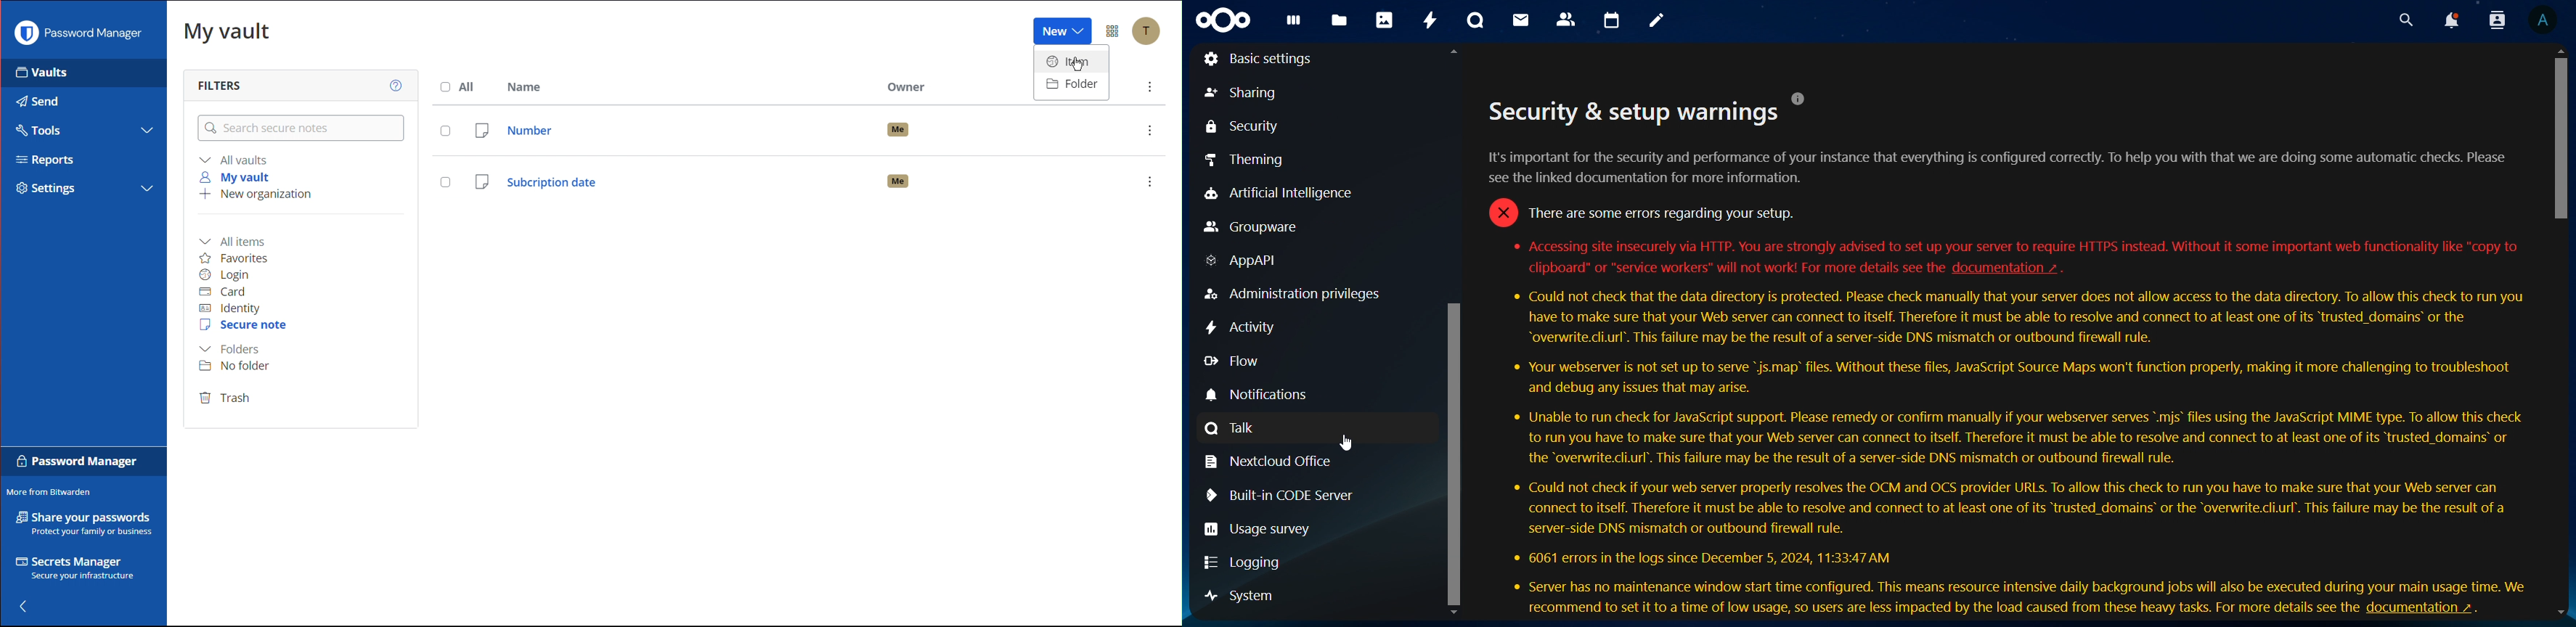 Image resolution: width=2576 pixels, height=644 pixels. What do you see at coordinates (2451, 20) in the screenshot?
I see `notifications` at bounding box center [2451, 20].